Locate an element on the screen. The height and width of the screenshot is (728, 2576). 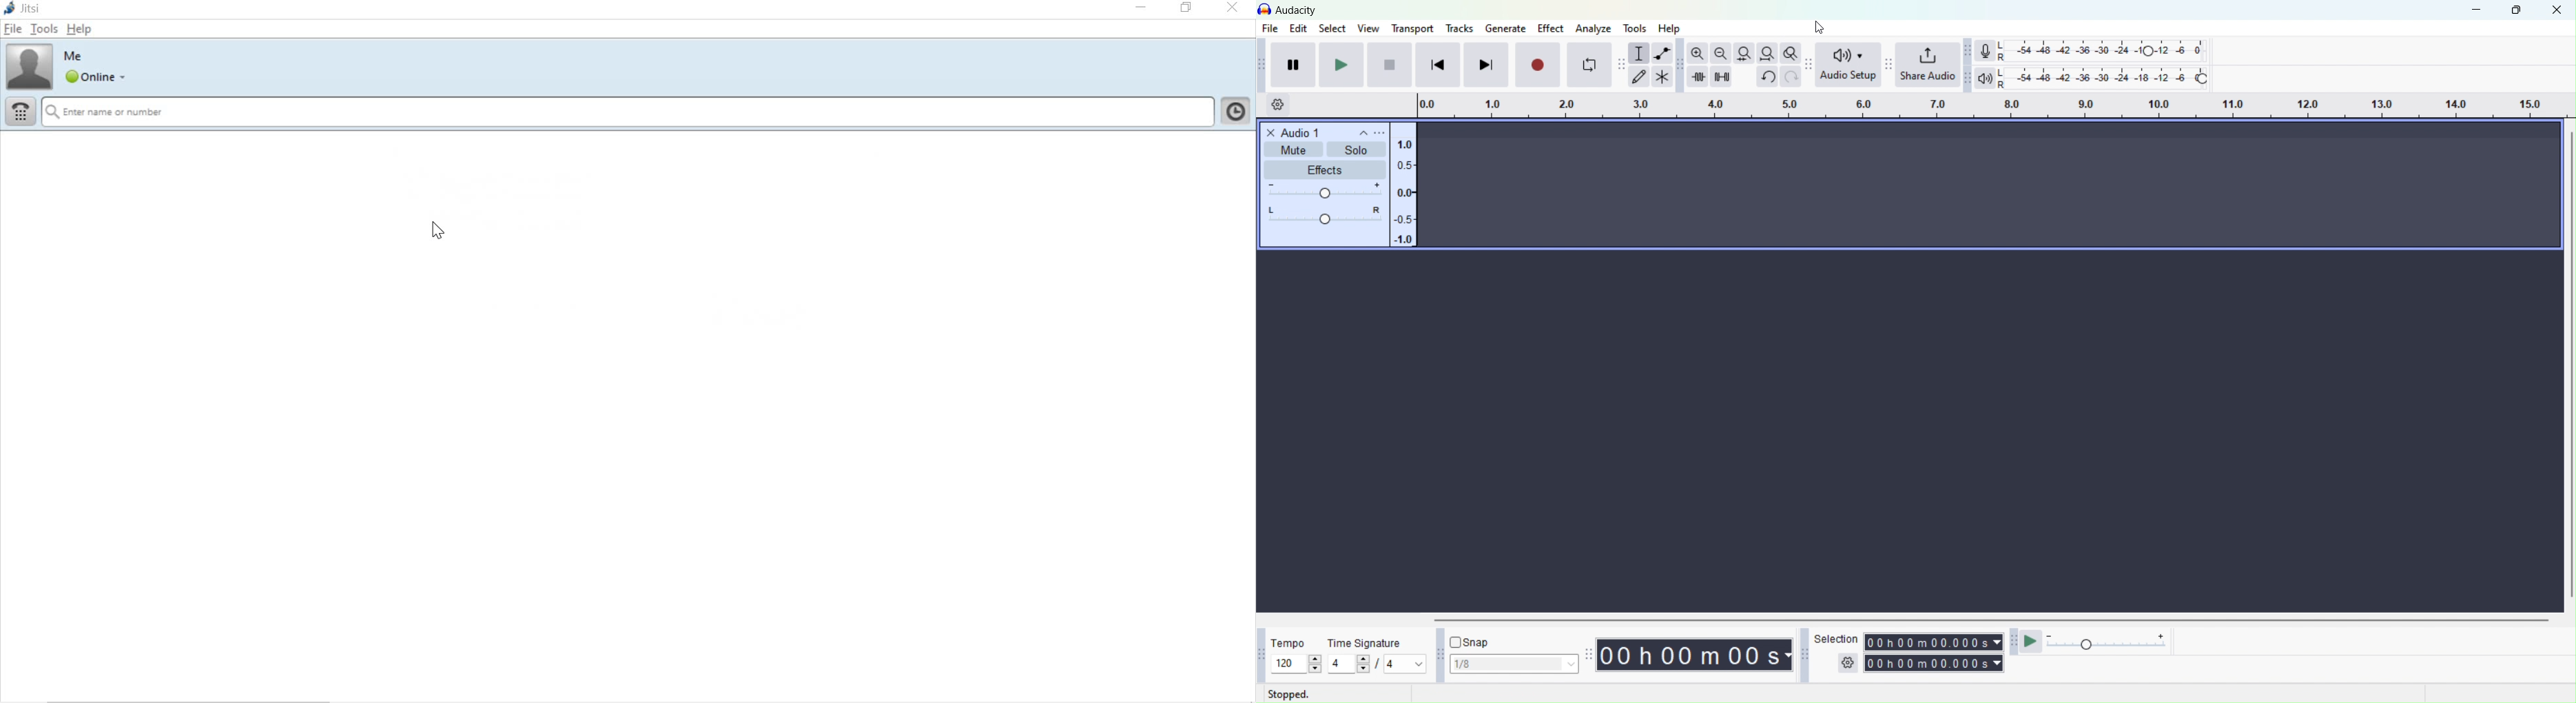
Minimize is located at coordinates (2478, 10).